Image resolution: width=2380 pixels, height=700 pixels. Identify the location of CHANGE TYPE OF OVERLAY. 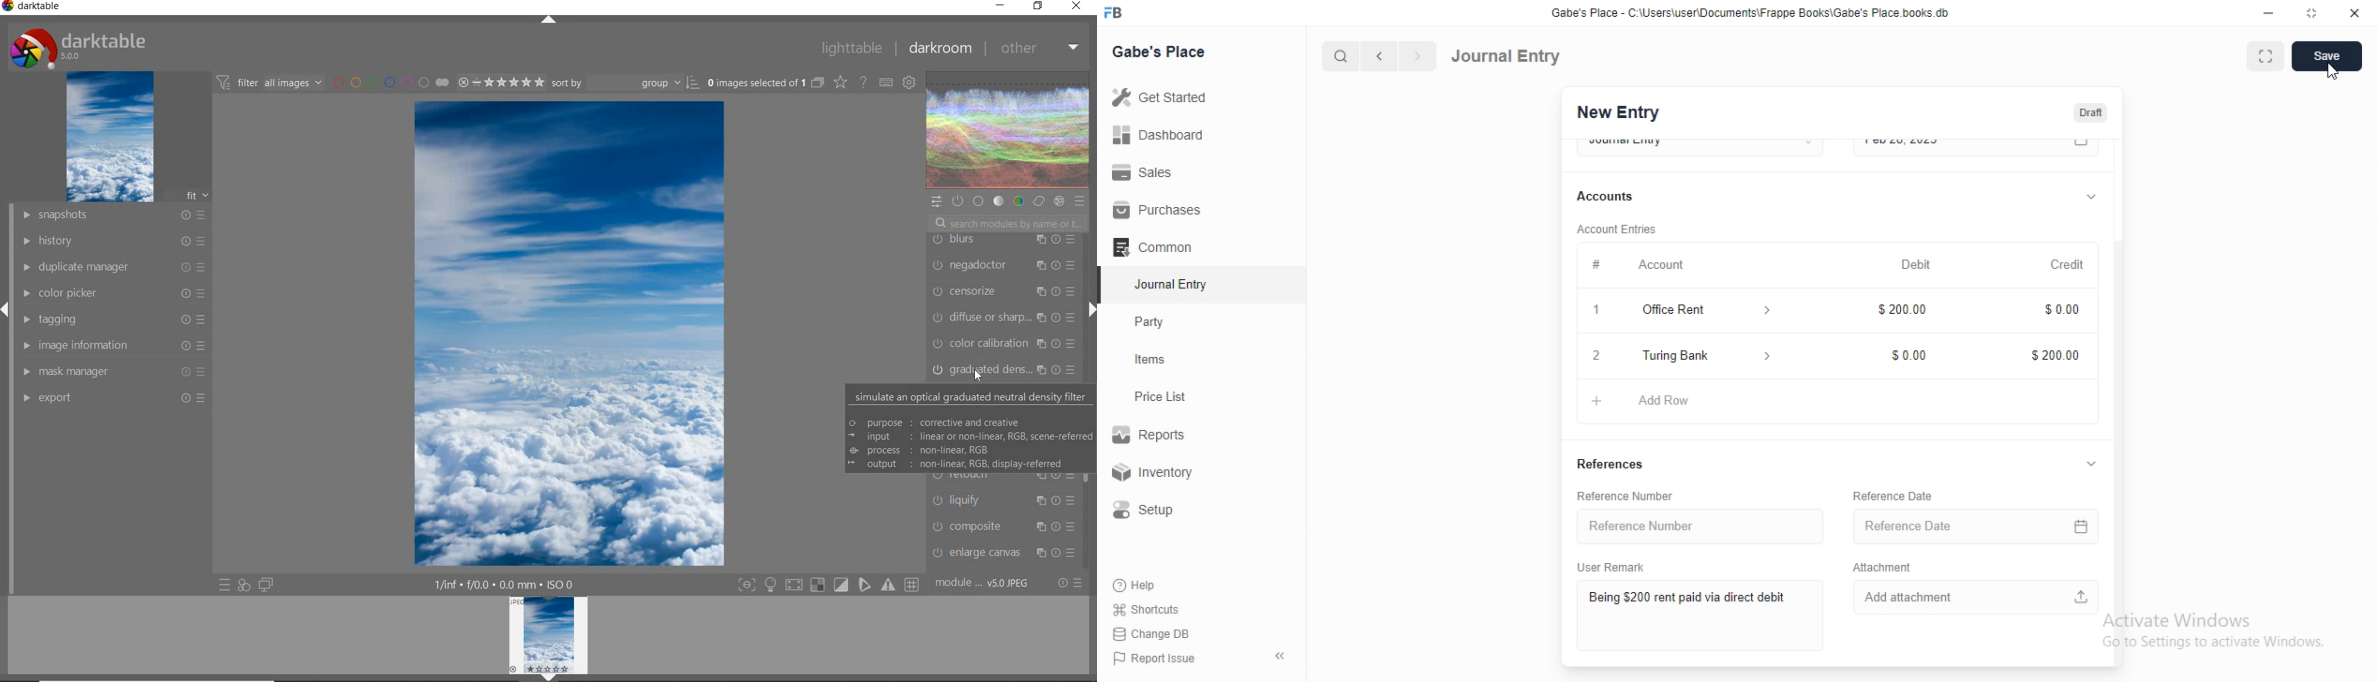
(840, 84).